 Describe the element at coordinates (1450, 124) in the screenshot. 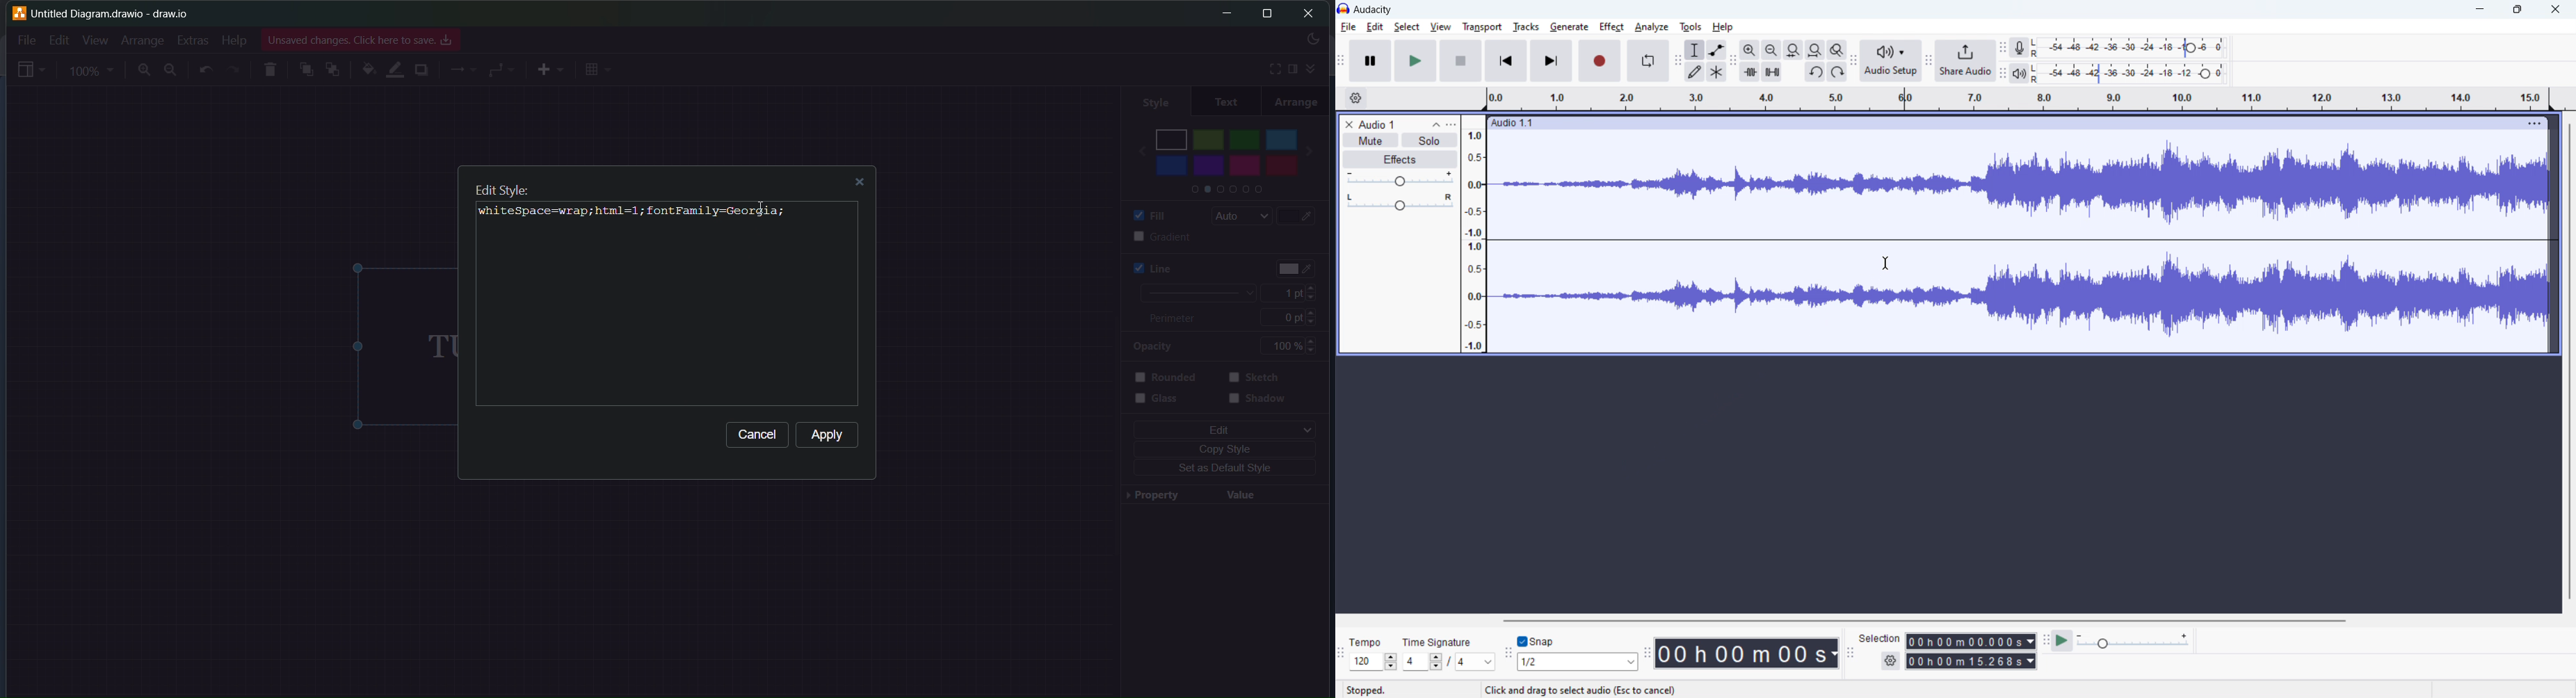

I see `view menu` at that location.